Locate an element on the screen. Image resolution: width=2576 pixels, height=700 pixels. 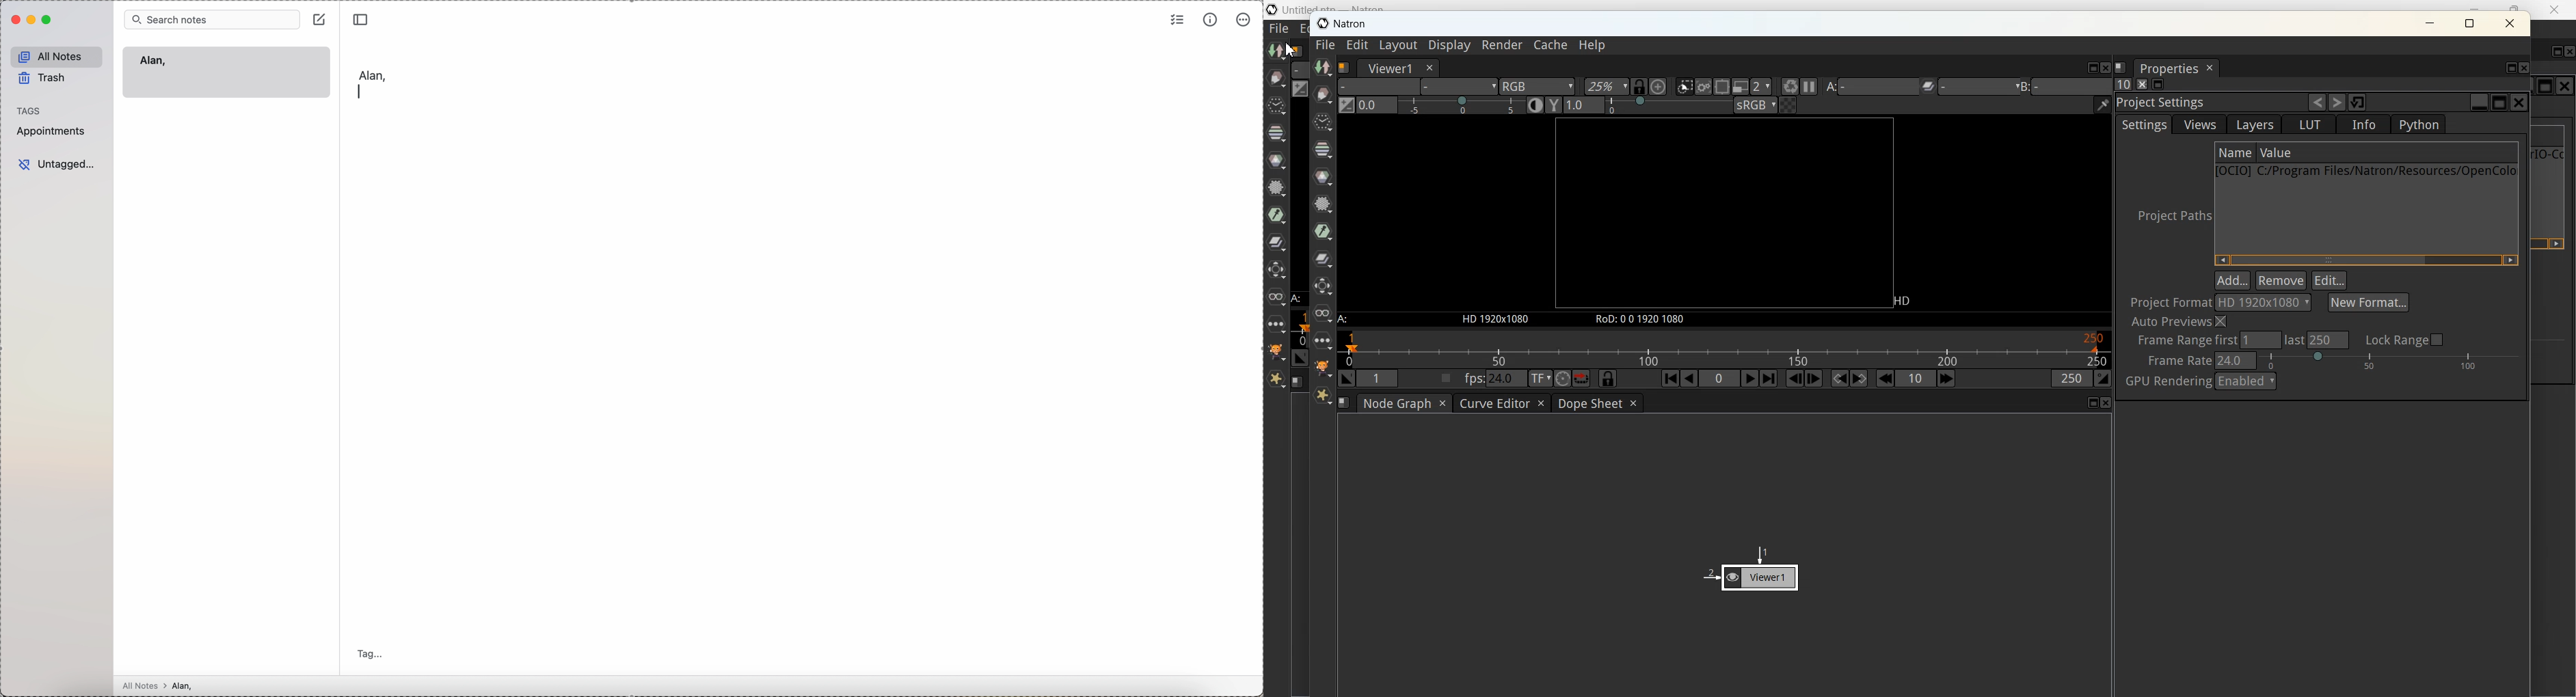
create note is located at coordinates (321, 19).